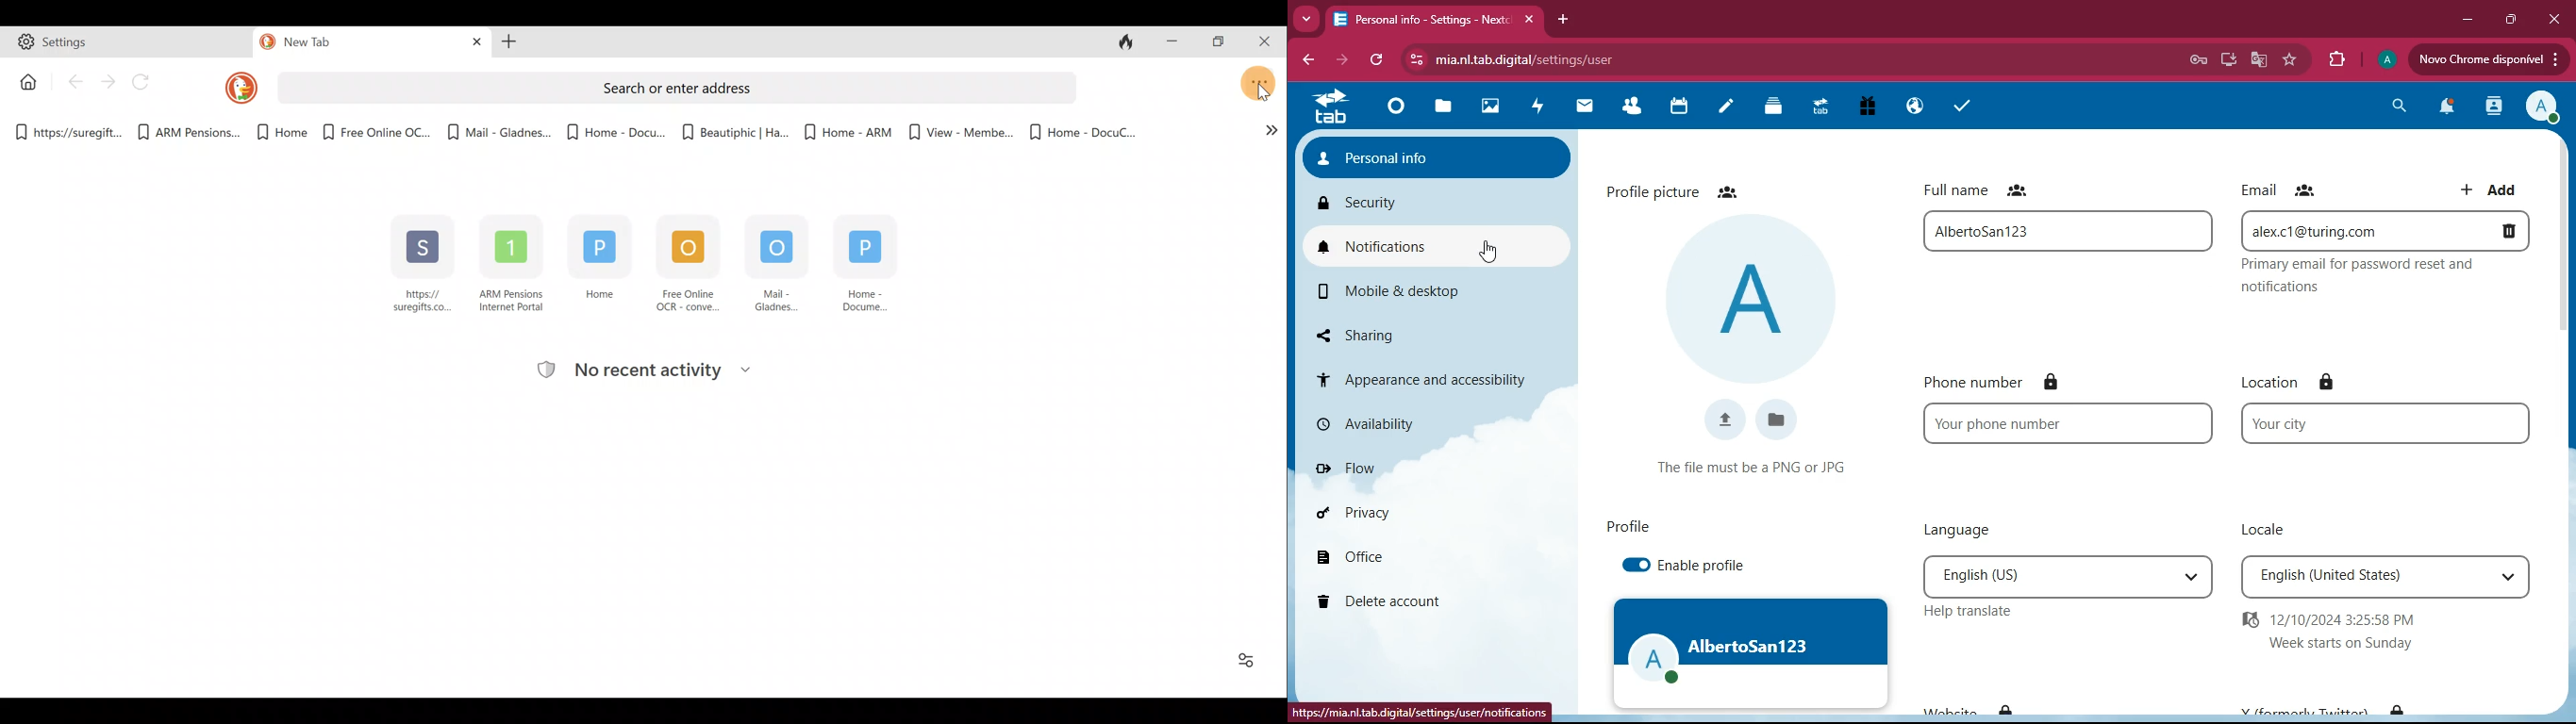 The image size is (2576, 728). I want to click on close, so click(2551, 19).